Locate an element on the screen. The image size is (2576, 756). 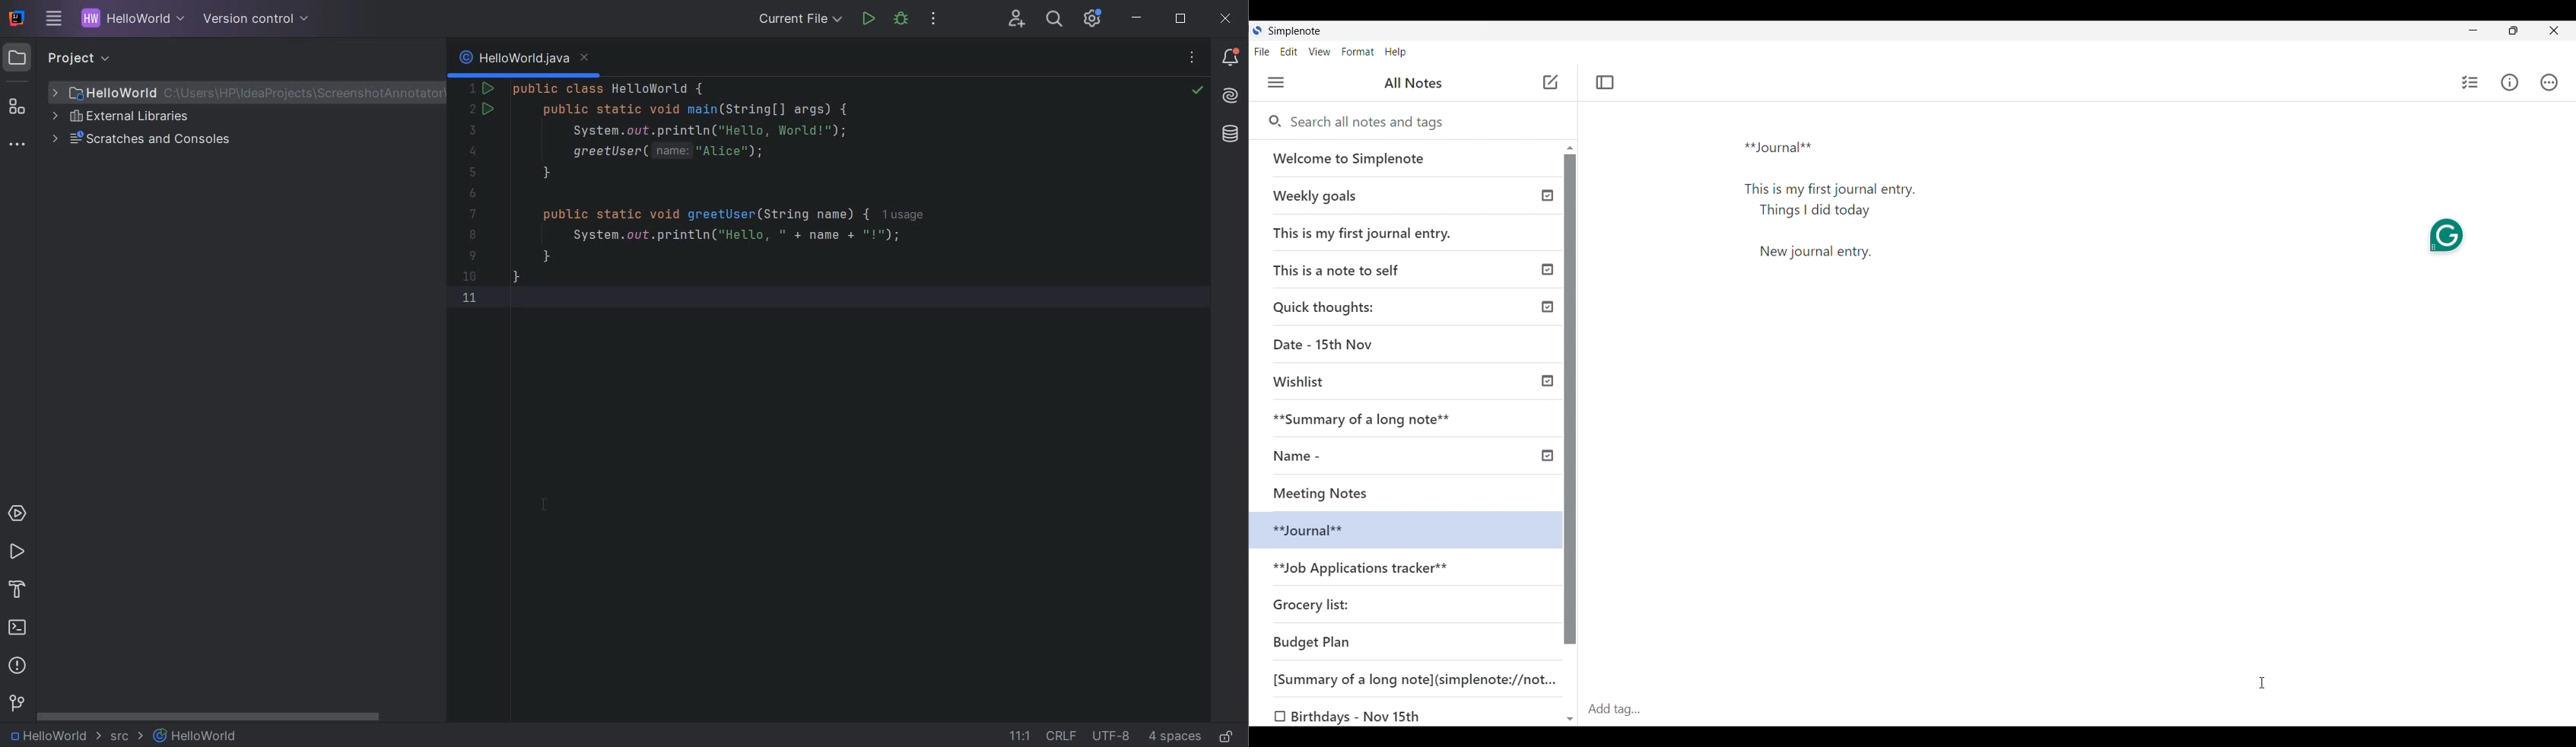
RUN is located at coordinates (17, 552).